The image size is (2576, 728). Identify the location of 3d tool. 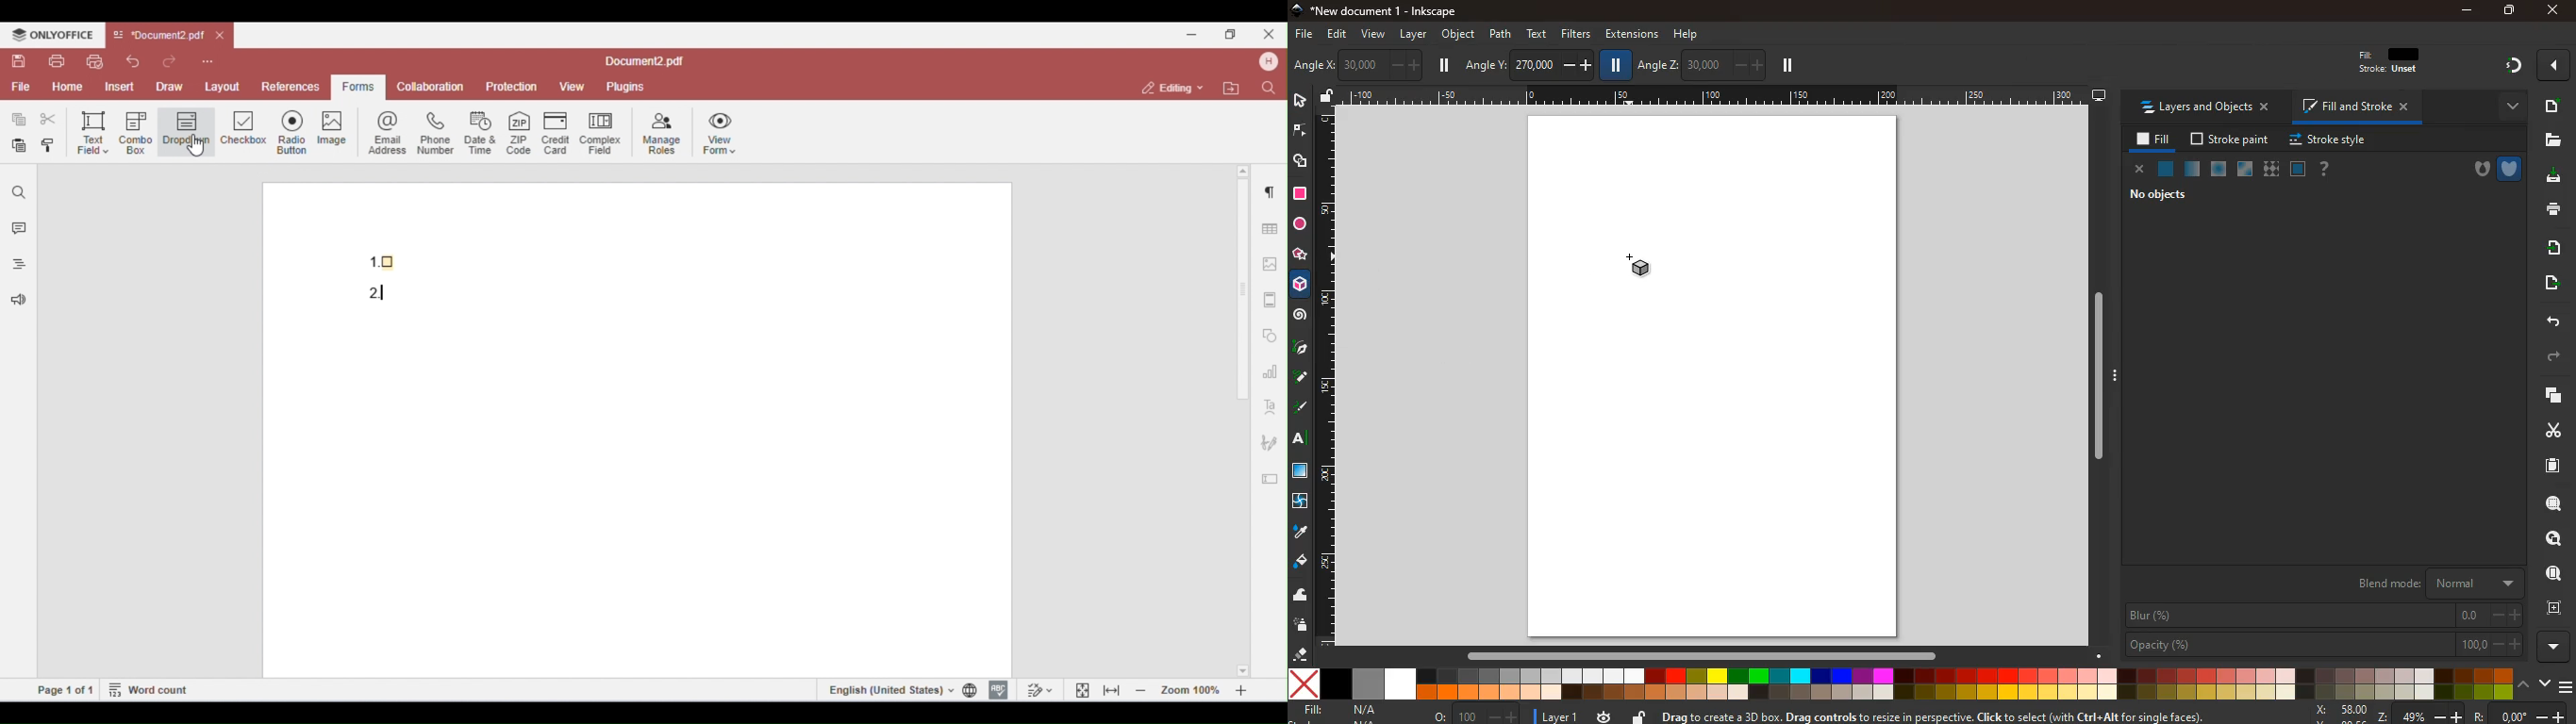
(1302, 288).